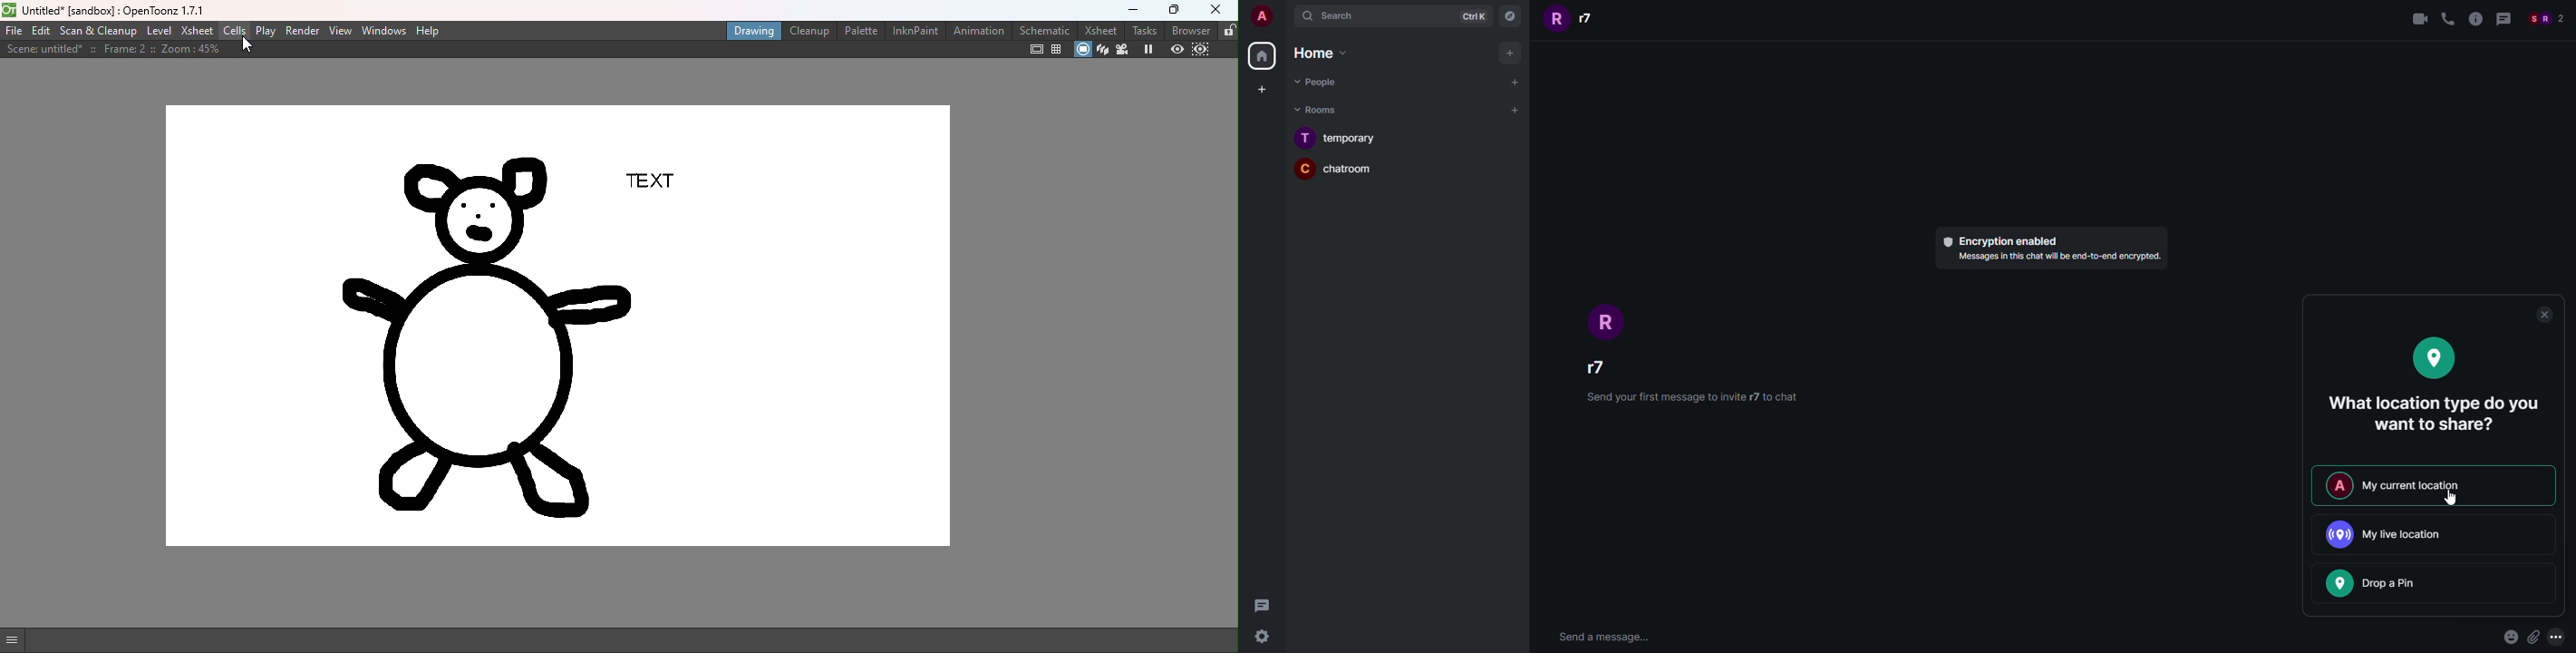 The height and width of the screenshot is (672, 2576). I want to click on Temporary, so click(1336, 137).